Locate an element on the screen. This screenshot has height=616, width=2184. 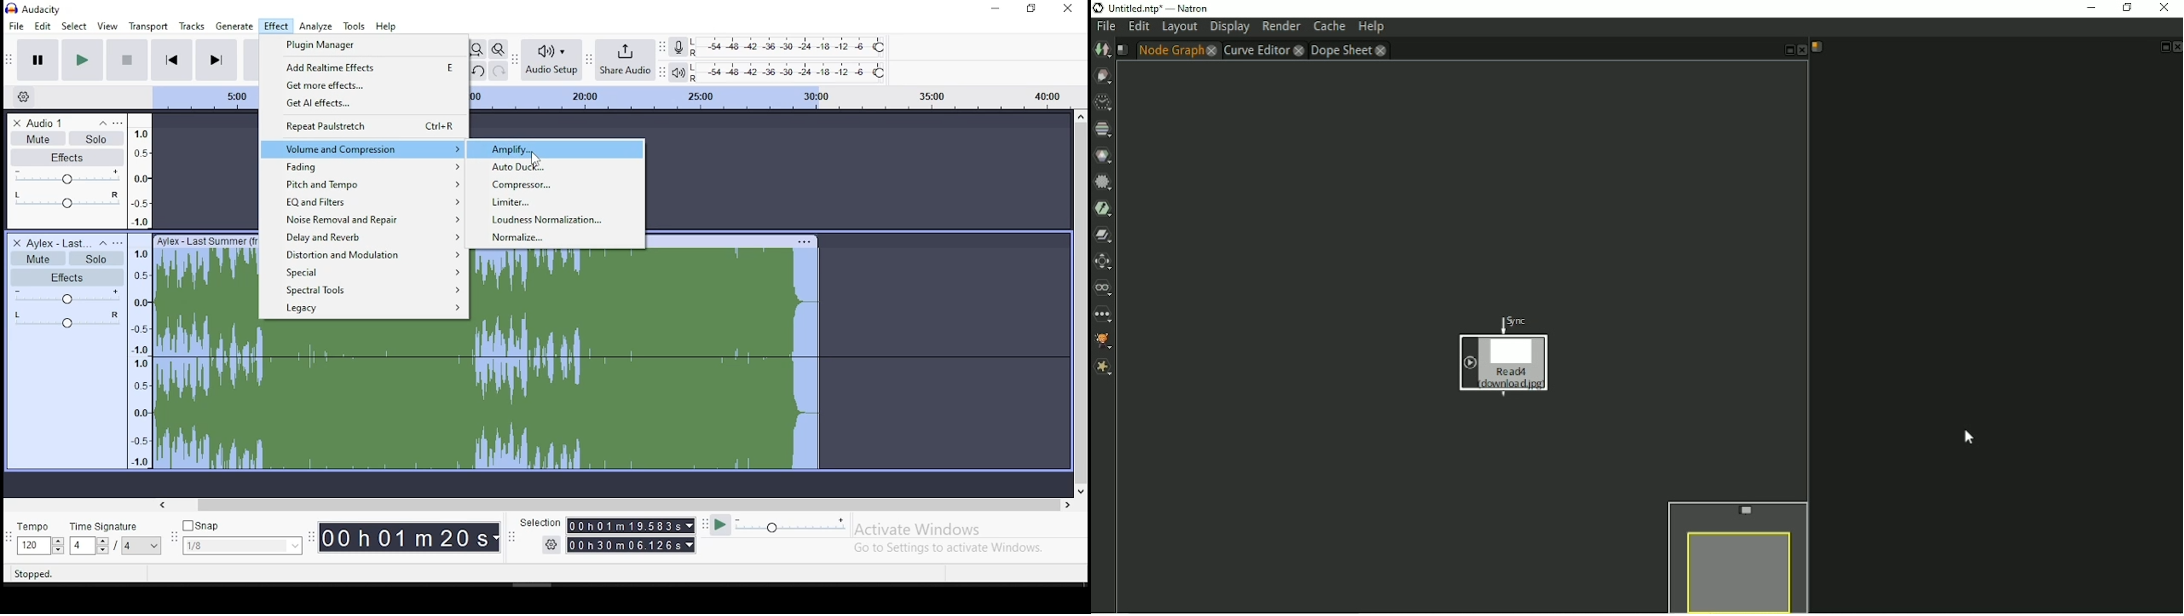
playback level is located at coordinates (789, 71).